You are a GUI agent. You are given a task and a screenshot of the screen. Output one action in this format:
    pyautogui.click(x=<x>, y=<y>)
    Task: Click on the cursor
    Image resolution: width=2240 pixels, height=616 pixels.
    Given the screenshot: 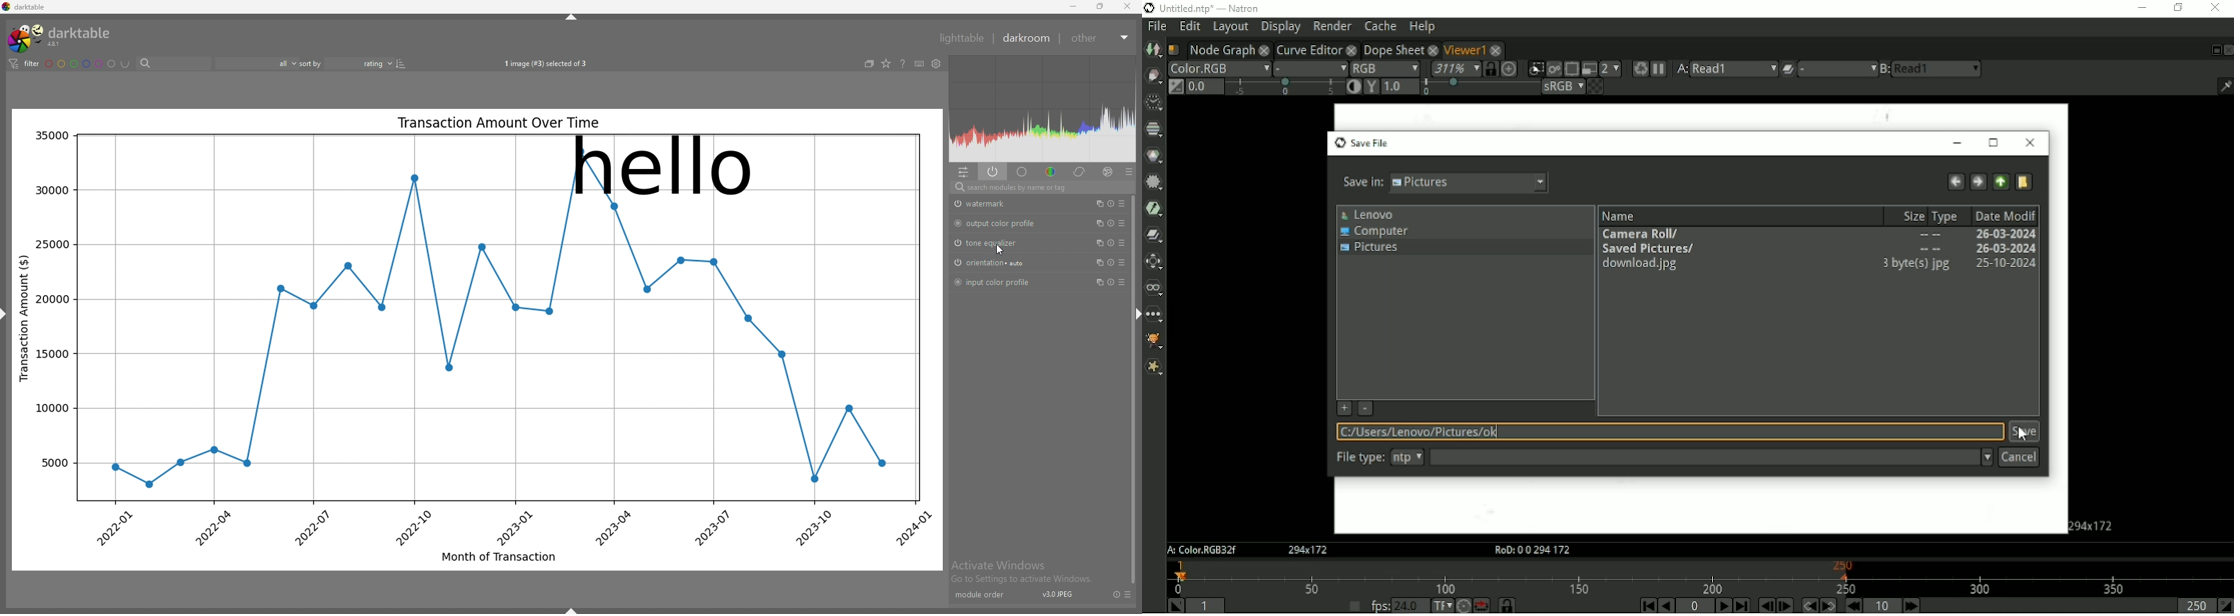 What is the action you would take?
    pyautogui.click(x=1003, y=250)
    